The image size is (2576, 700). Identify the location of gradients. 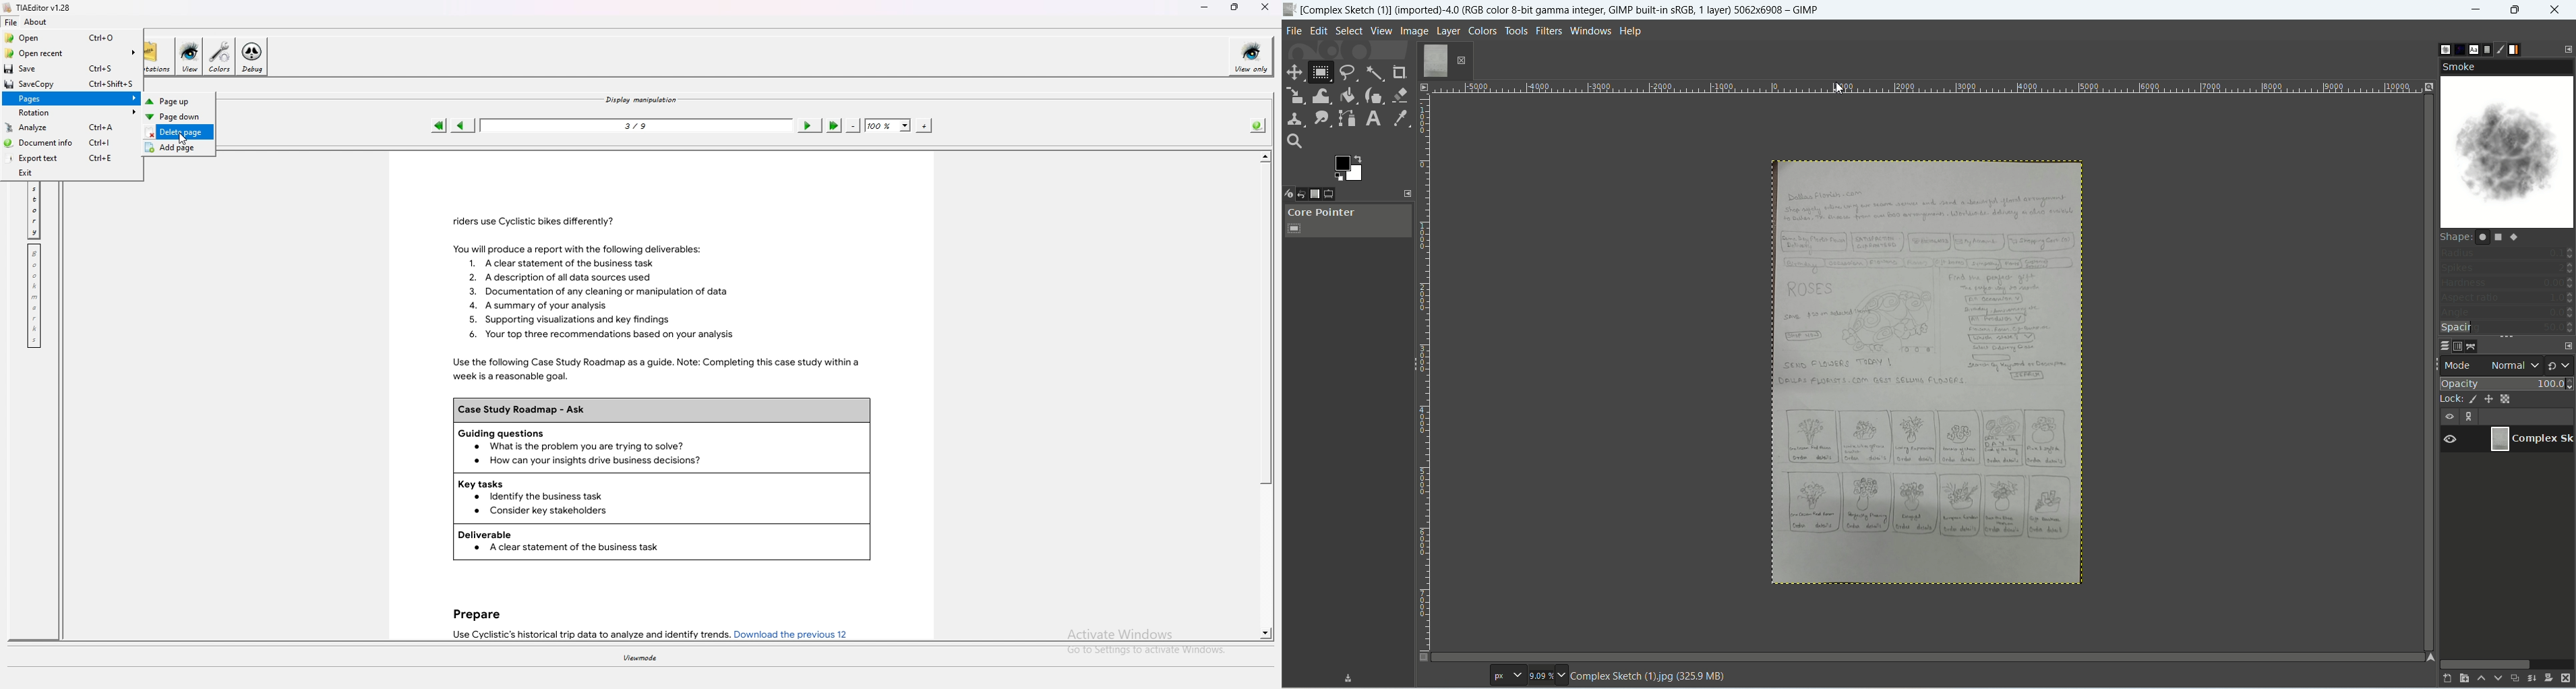
(2516, 50).